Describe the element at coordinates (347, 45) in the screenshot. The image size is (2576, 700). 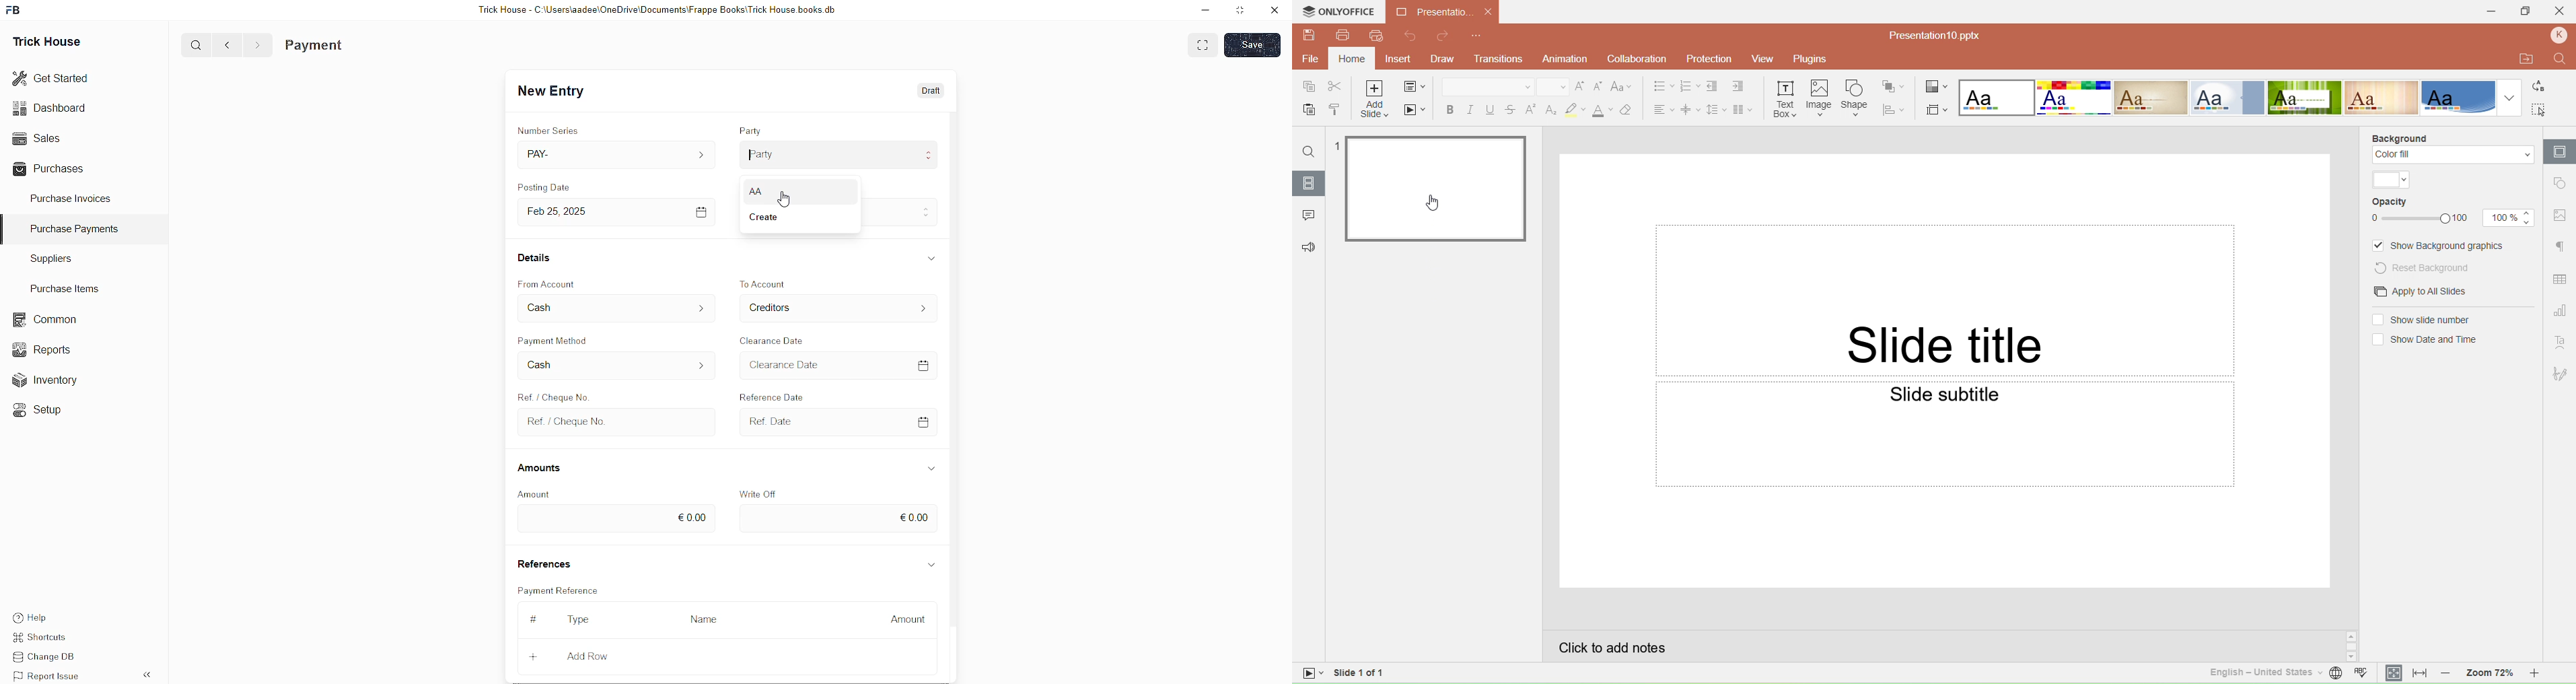
I see `Purchase Invoice` at that location.